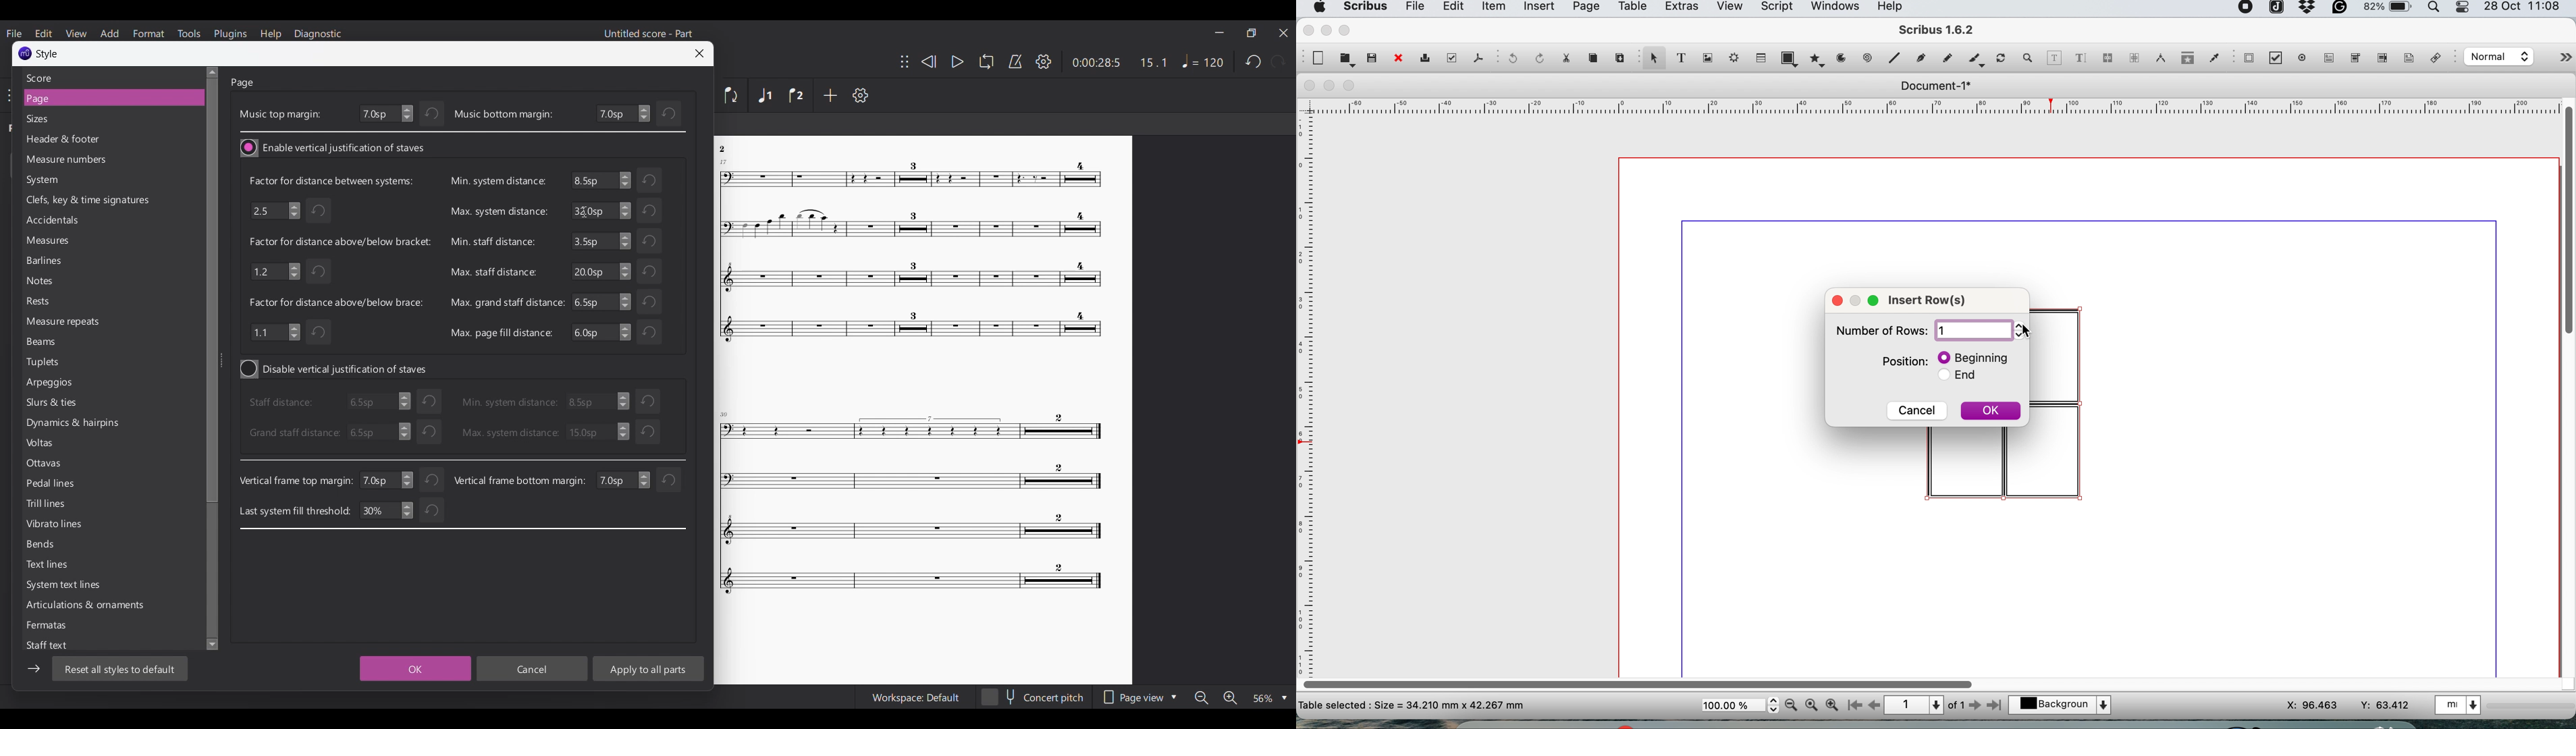 This screenshot has height=756, width=2576. What do you see at coordinates (14, 33) in the screenshot?
I see `File menu` at bounding box center [14, 33].